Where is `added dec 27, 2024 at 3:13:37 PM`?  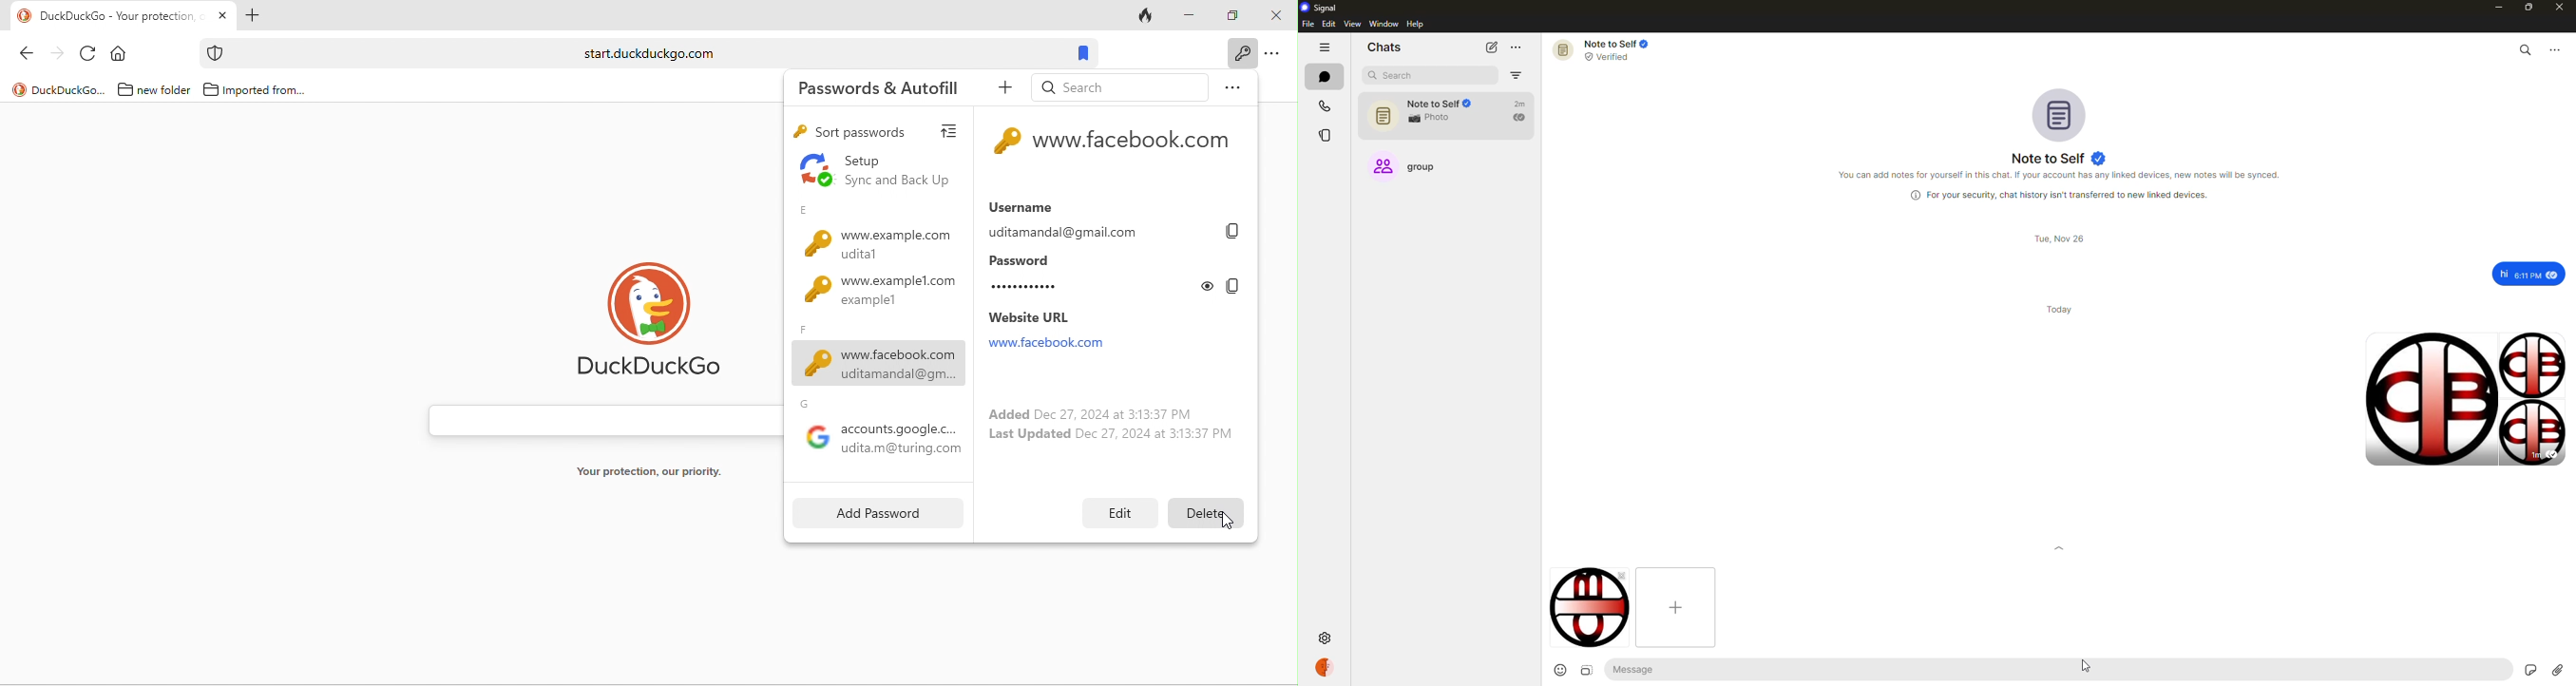 added dec 27, 2024 at 3:13:37 PM is located at coordinates (1085, 412).